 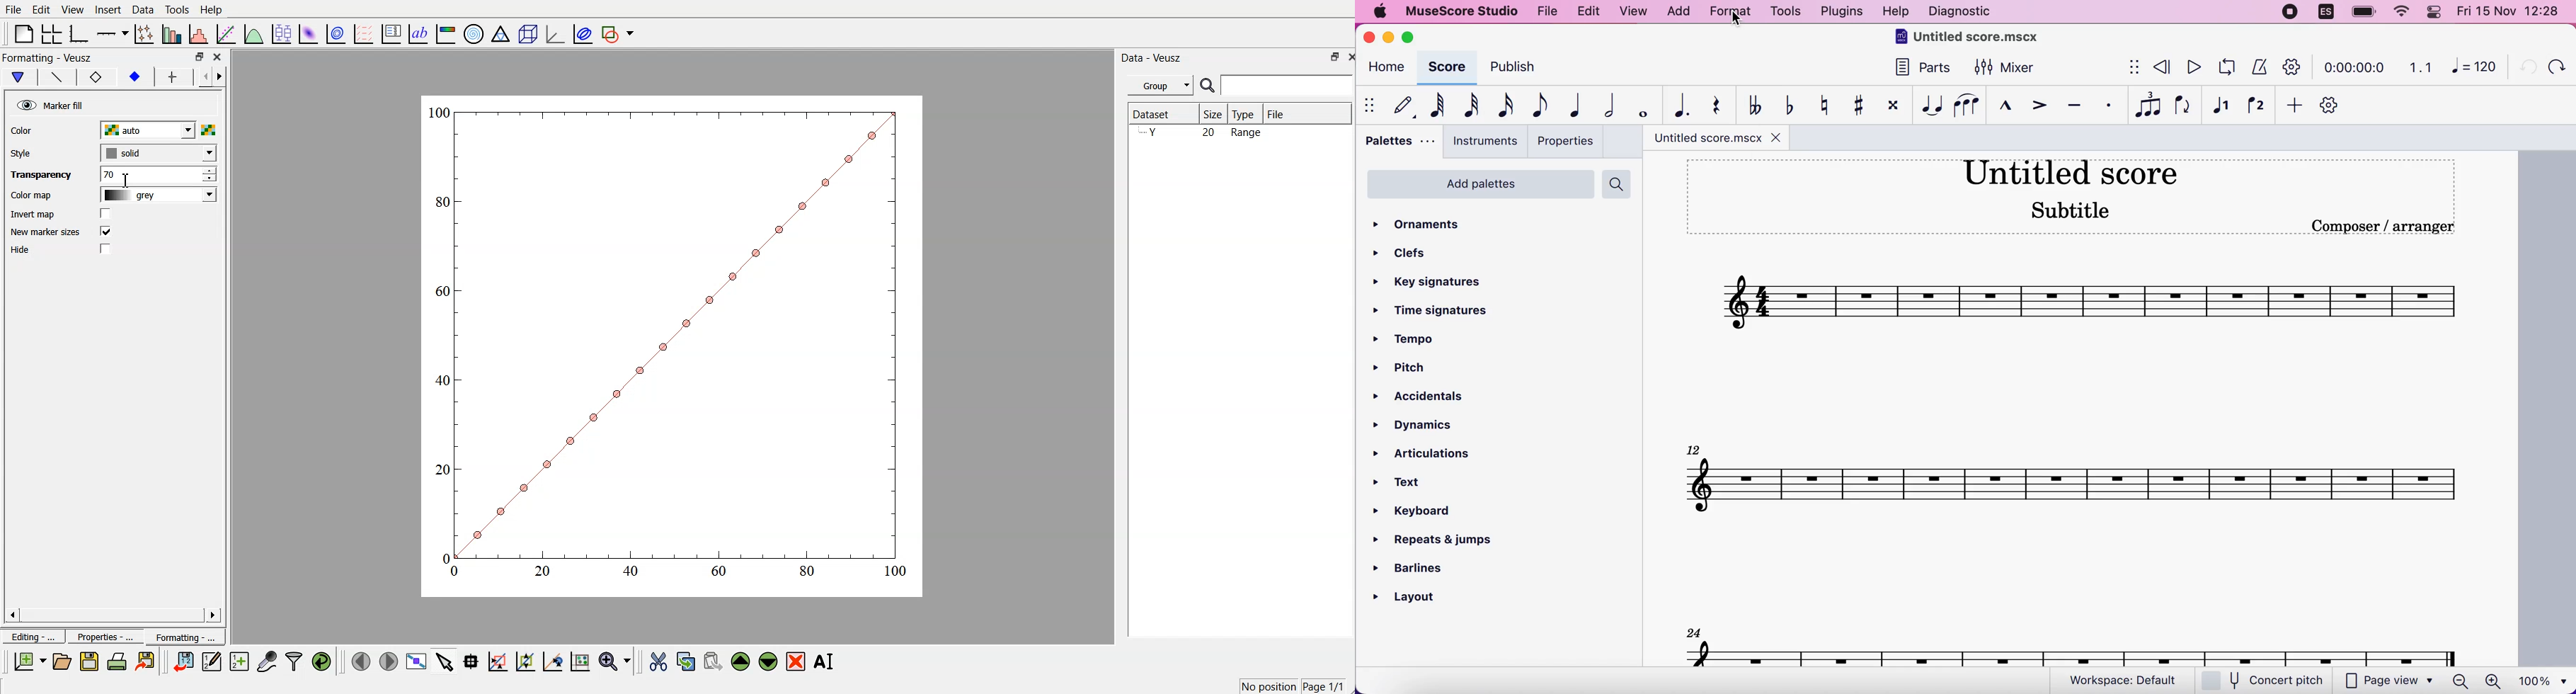 What do you see at coordinates (1730, 13) in the screenshot?
I see `format` at bounding box center [1730, 13].